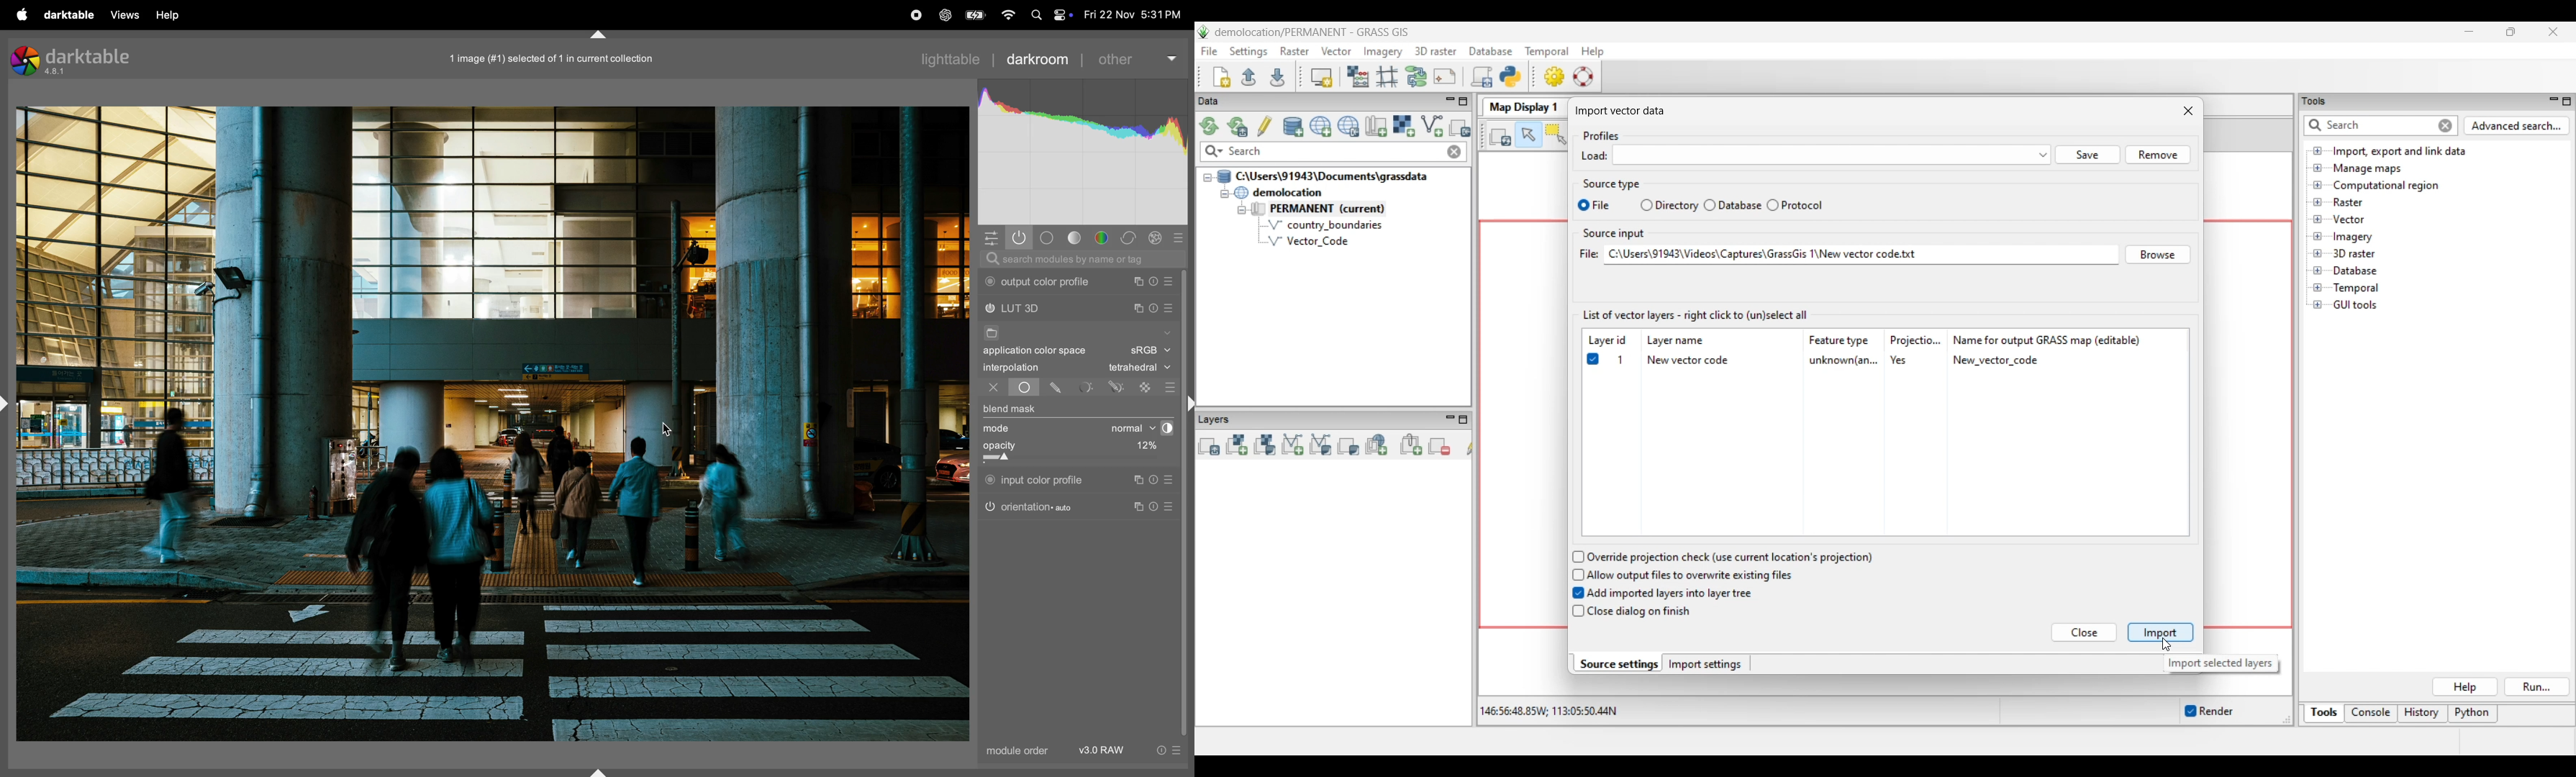 This screenshot has height=784, width=2576. Describe the element at coordinates (1014, 752) in the screenshot. I see `module order` at that location.